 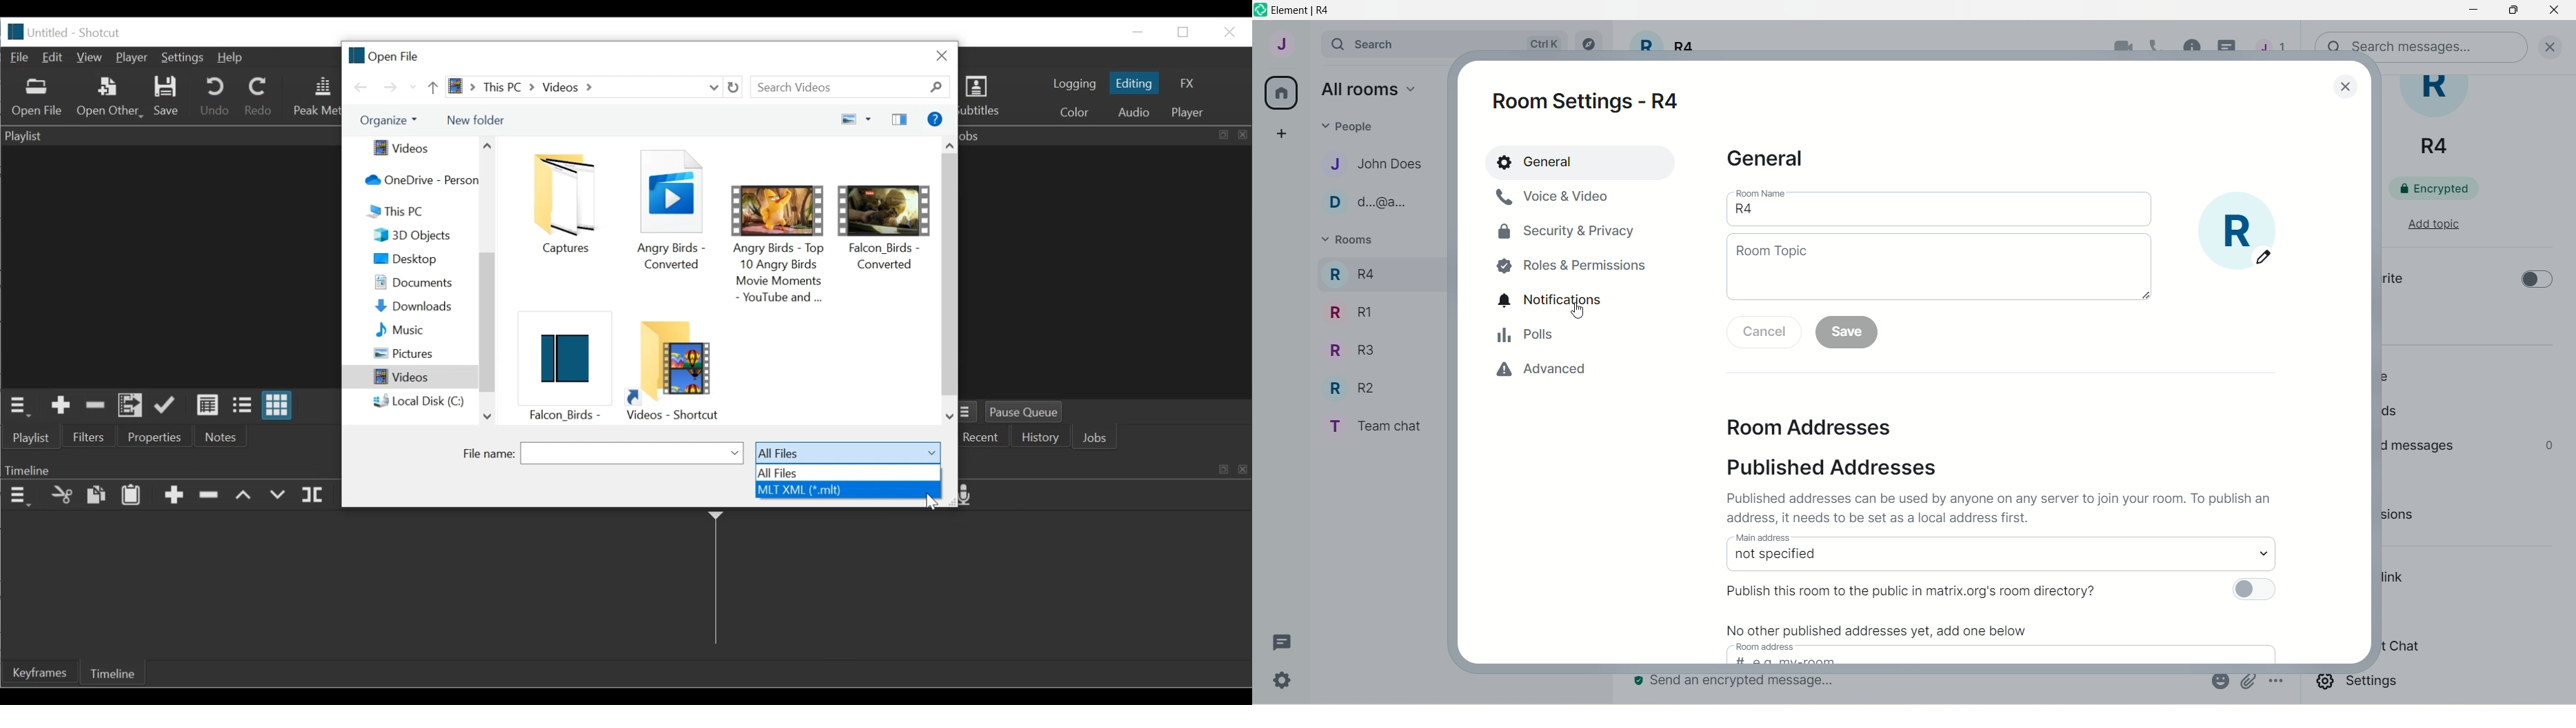 I want to click on Properties, so click(x=158, y=435).